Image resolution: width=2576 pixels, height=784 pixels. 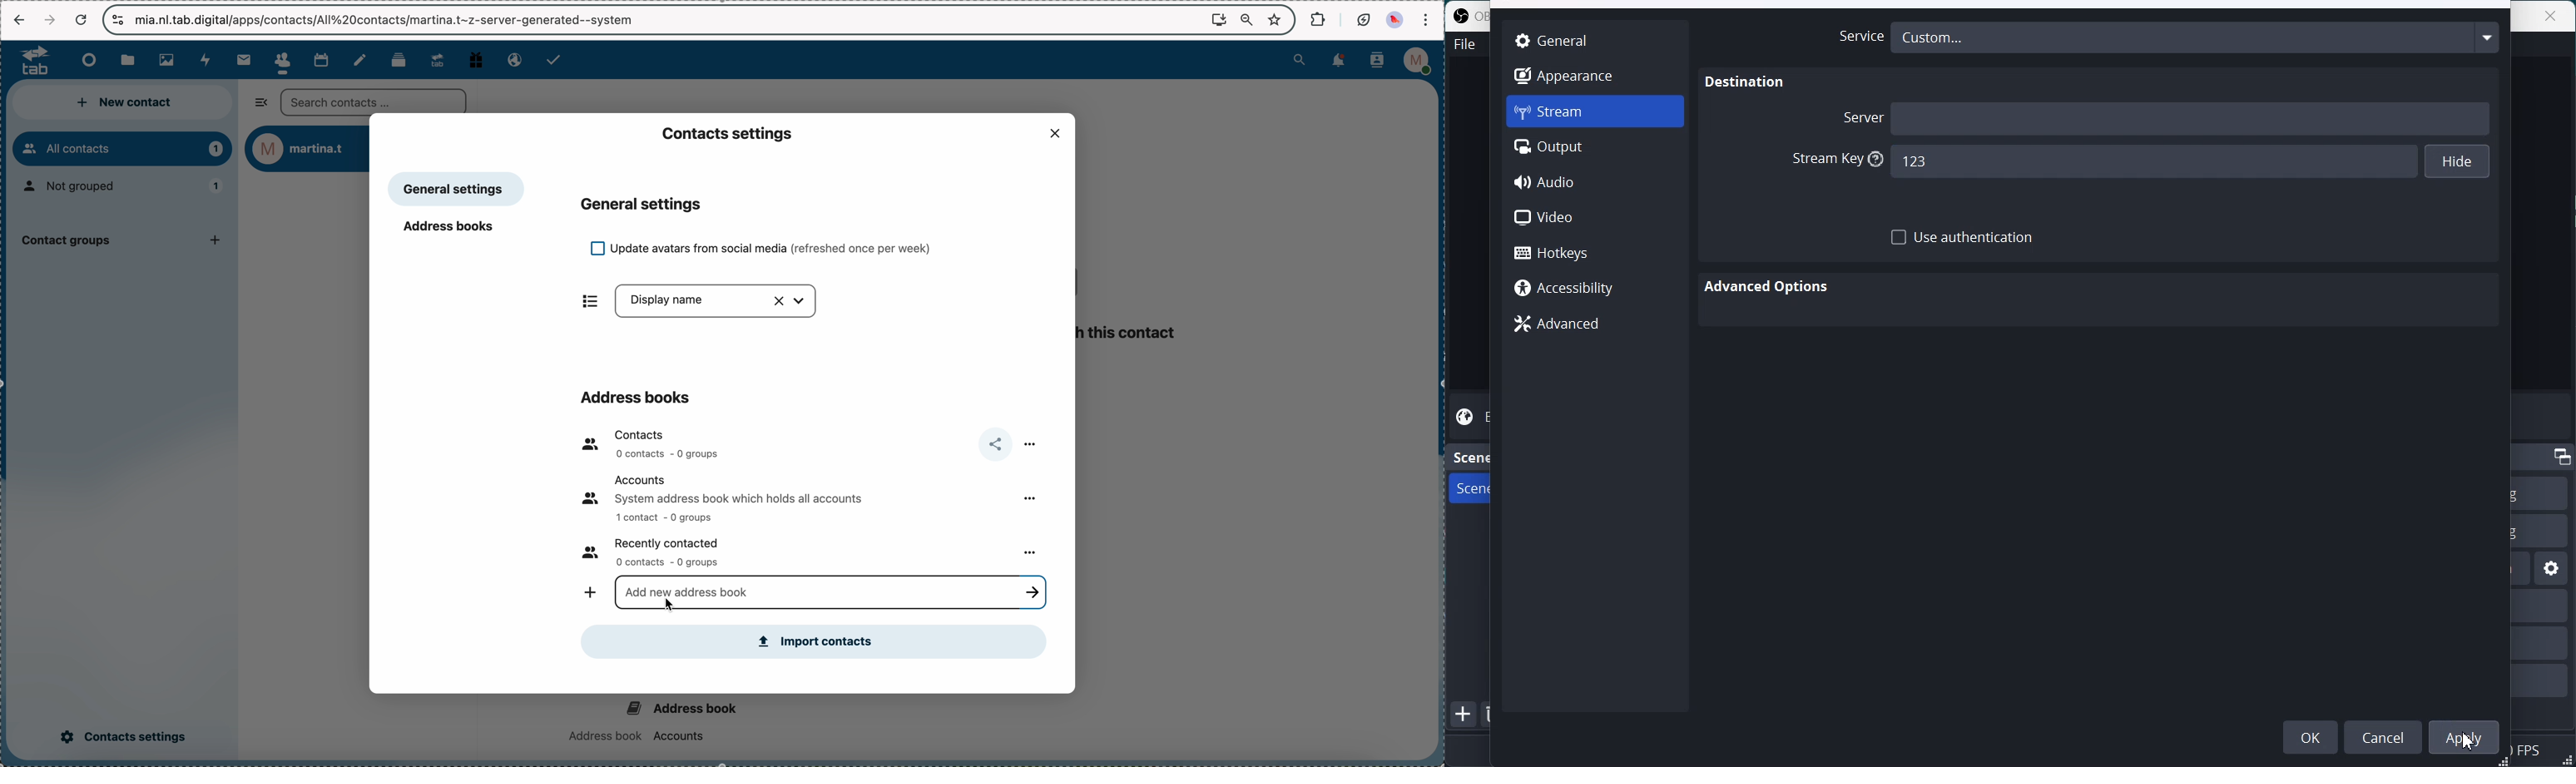 What do you see at coordinates (453, 230) in the screenshot?
I see `address books` at bounding box center [453, 230].